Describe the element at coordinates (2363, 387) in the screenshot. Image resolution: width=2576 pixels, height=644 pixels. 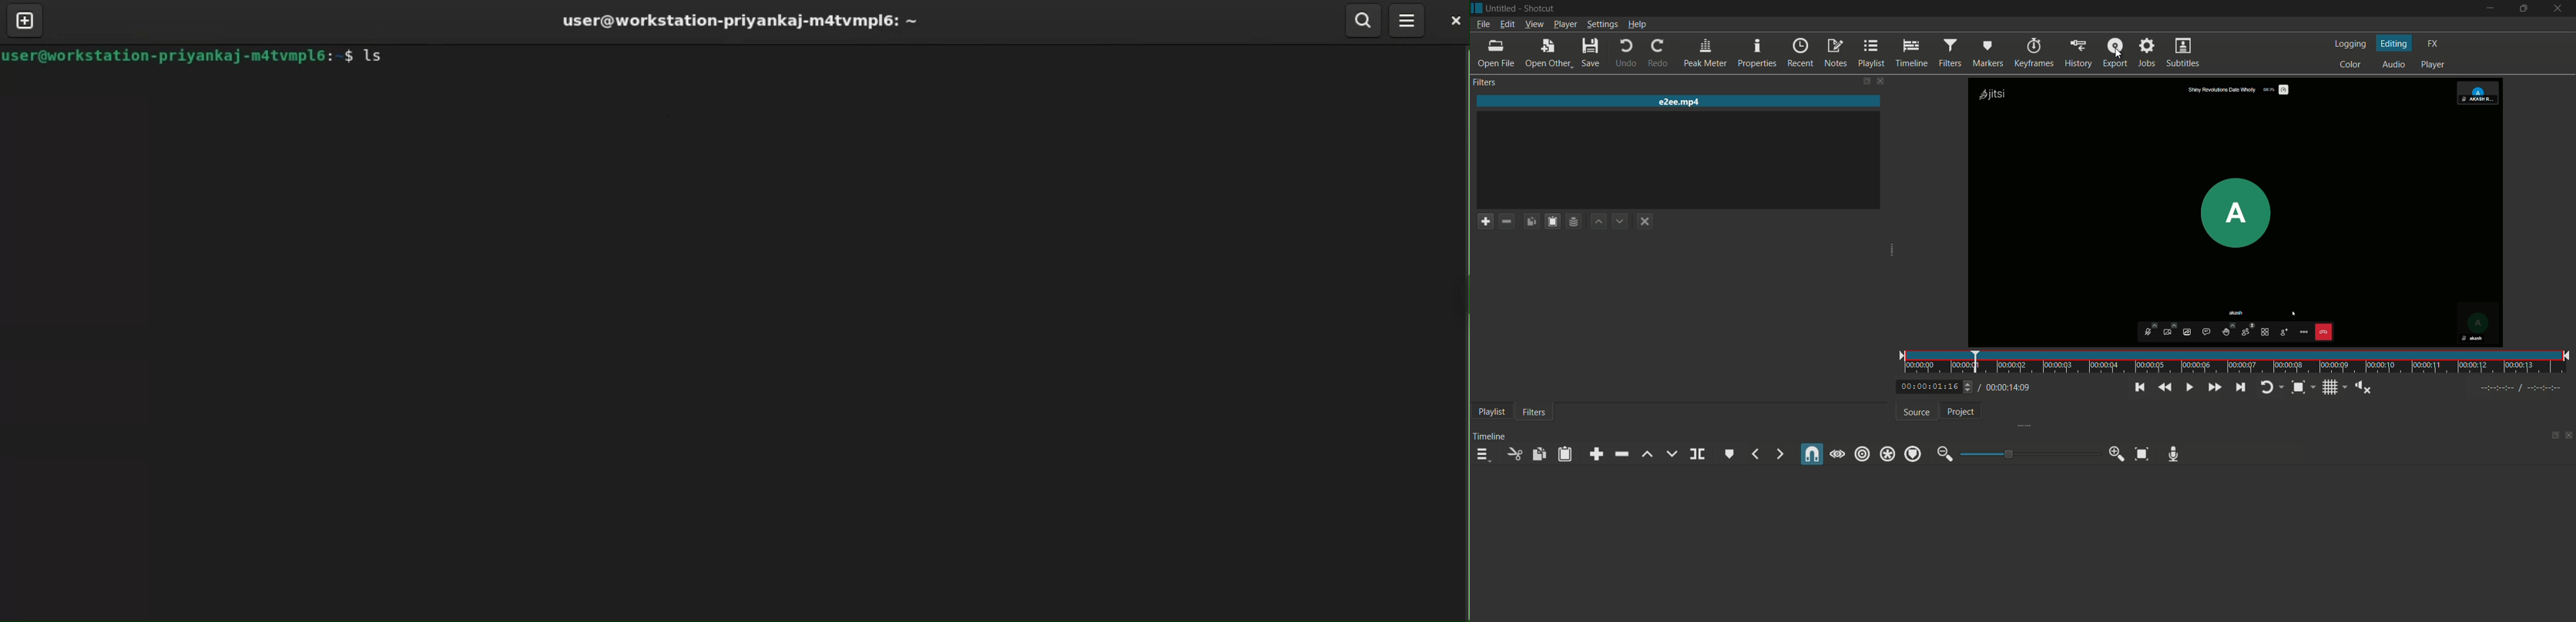
I see `show volume control` at that location.